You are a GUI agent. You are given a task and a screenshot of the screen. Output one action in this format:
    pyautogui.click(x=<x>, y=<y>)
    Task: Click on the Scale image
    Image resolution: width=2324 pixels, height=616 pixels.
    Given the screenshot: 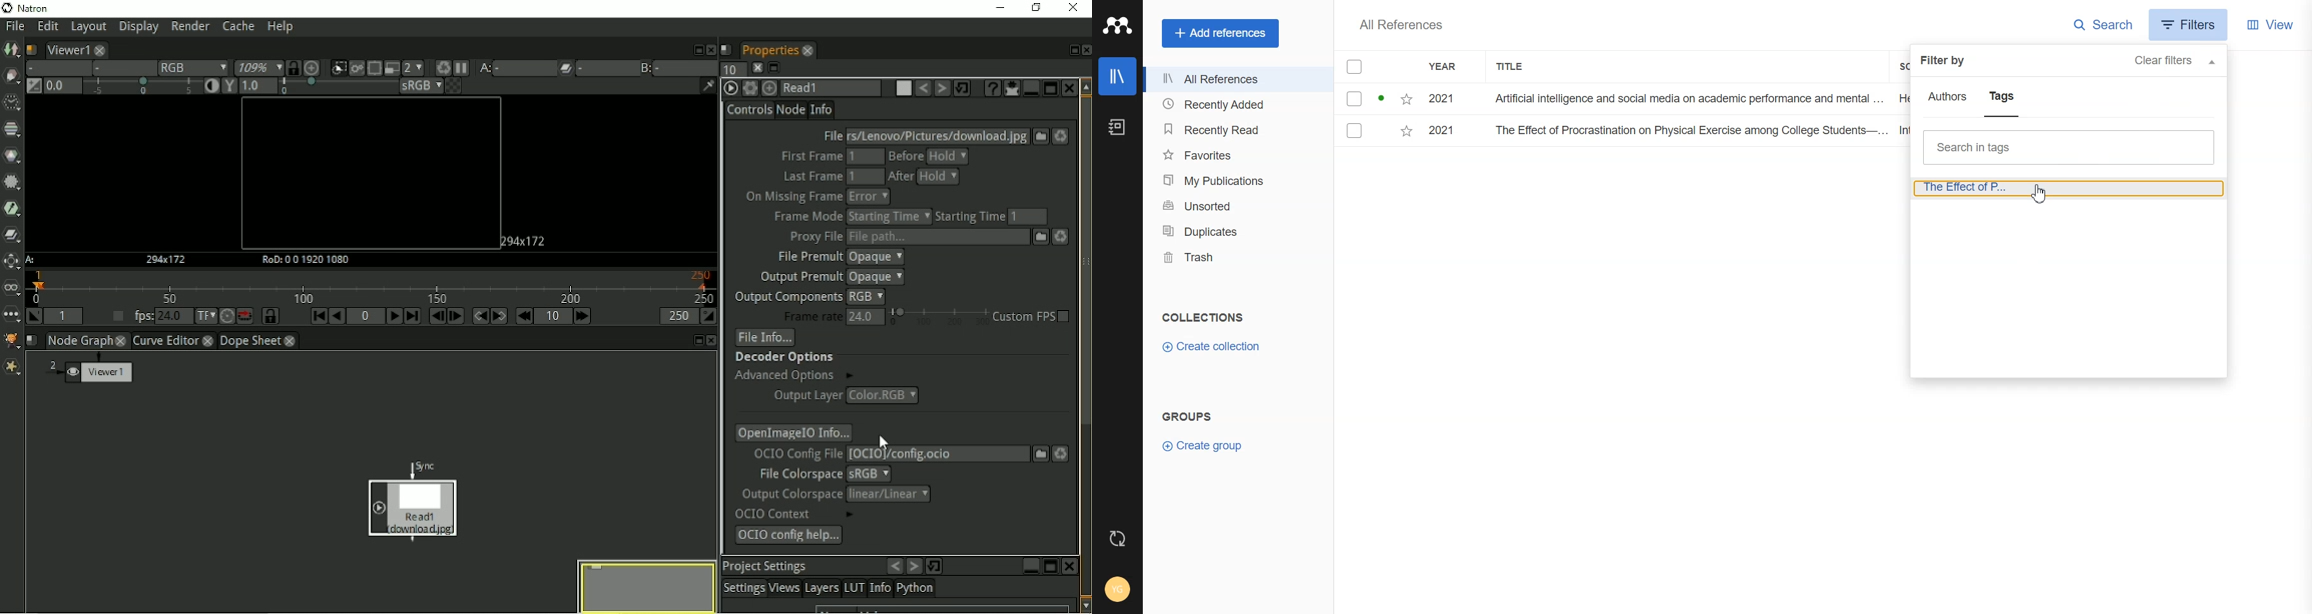 What is the action you would take?
    pyautogui.click(x=310, y=67)
    